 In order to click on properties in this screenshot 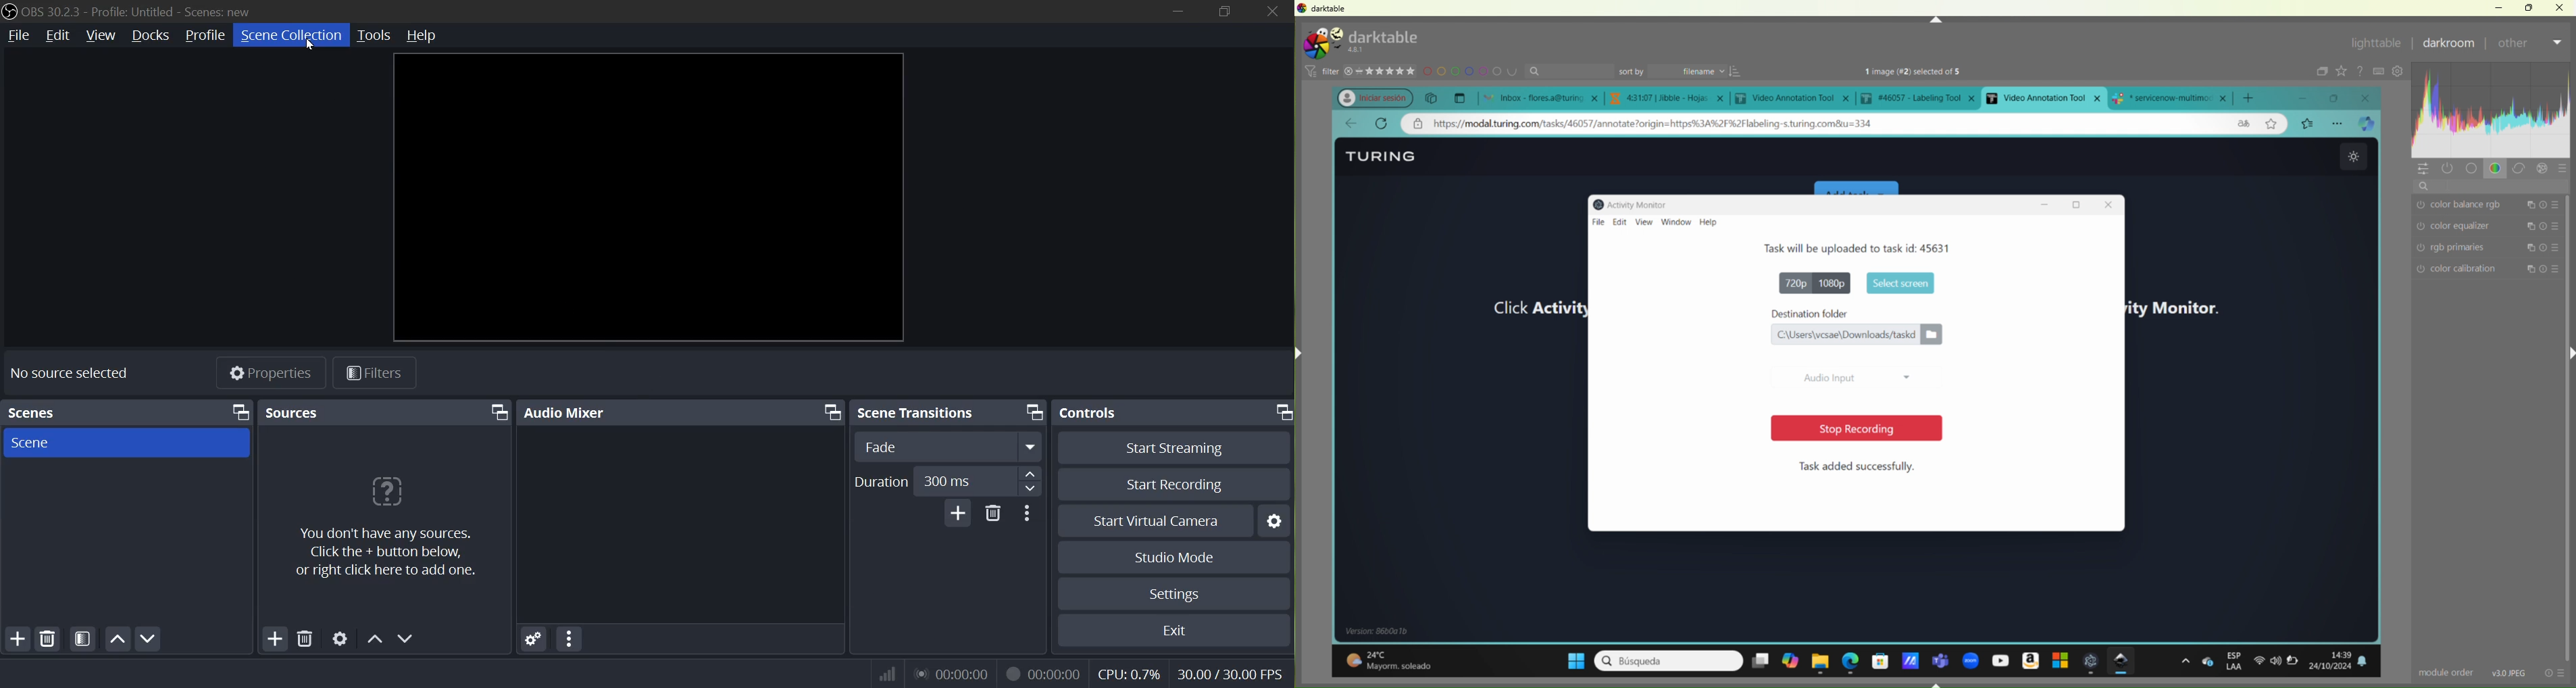, I will do `click(265, 372)`.